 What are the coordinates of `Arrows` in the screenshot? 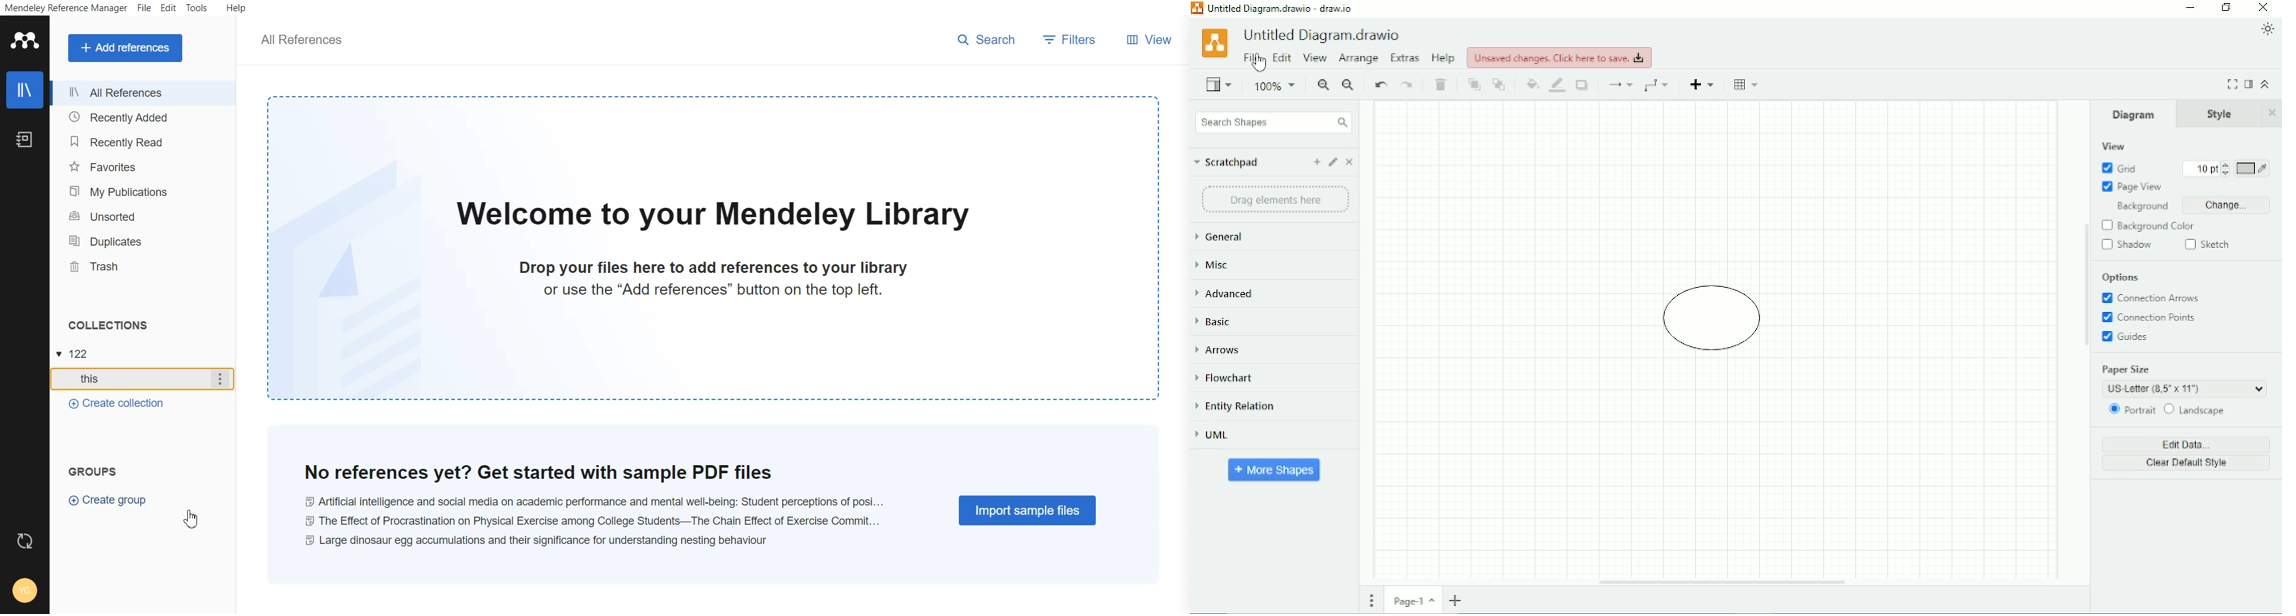 It's located at (1225, 352).